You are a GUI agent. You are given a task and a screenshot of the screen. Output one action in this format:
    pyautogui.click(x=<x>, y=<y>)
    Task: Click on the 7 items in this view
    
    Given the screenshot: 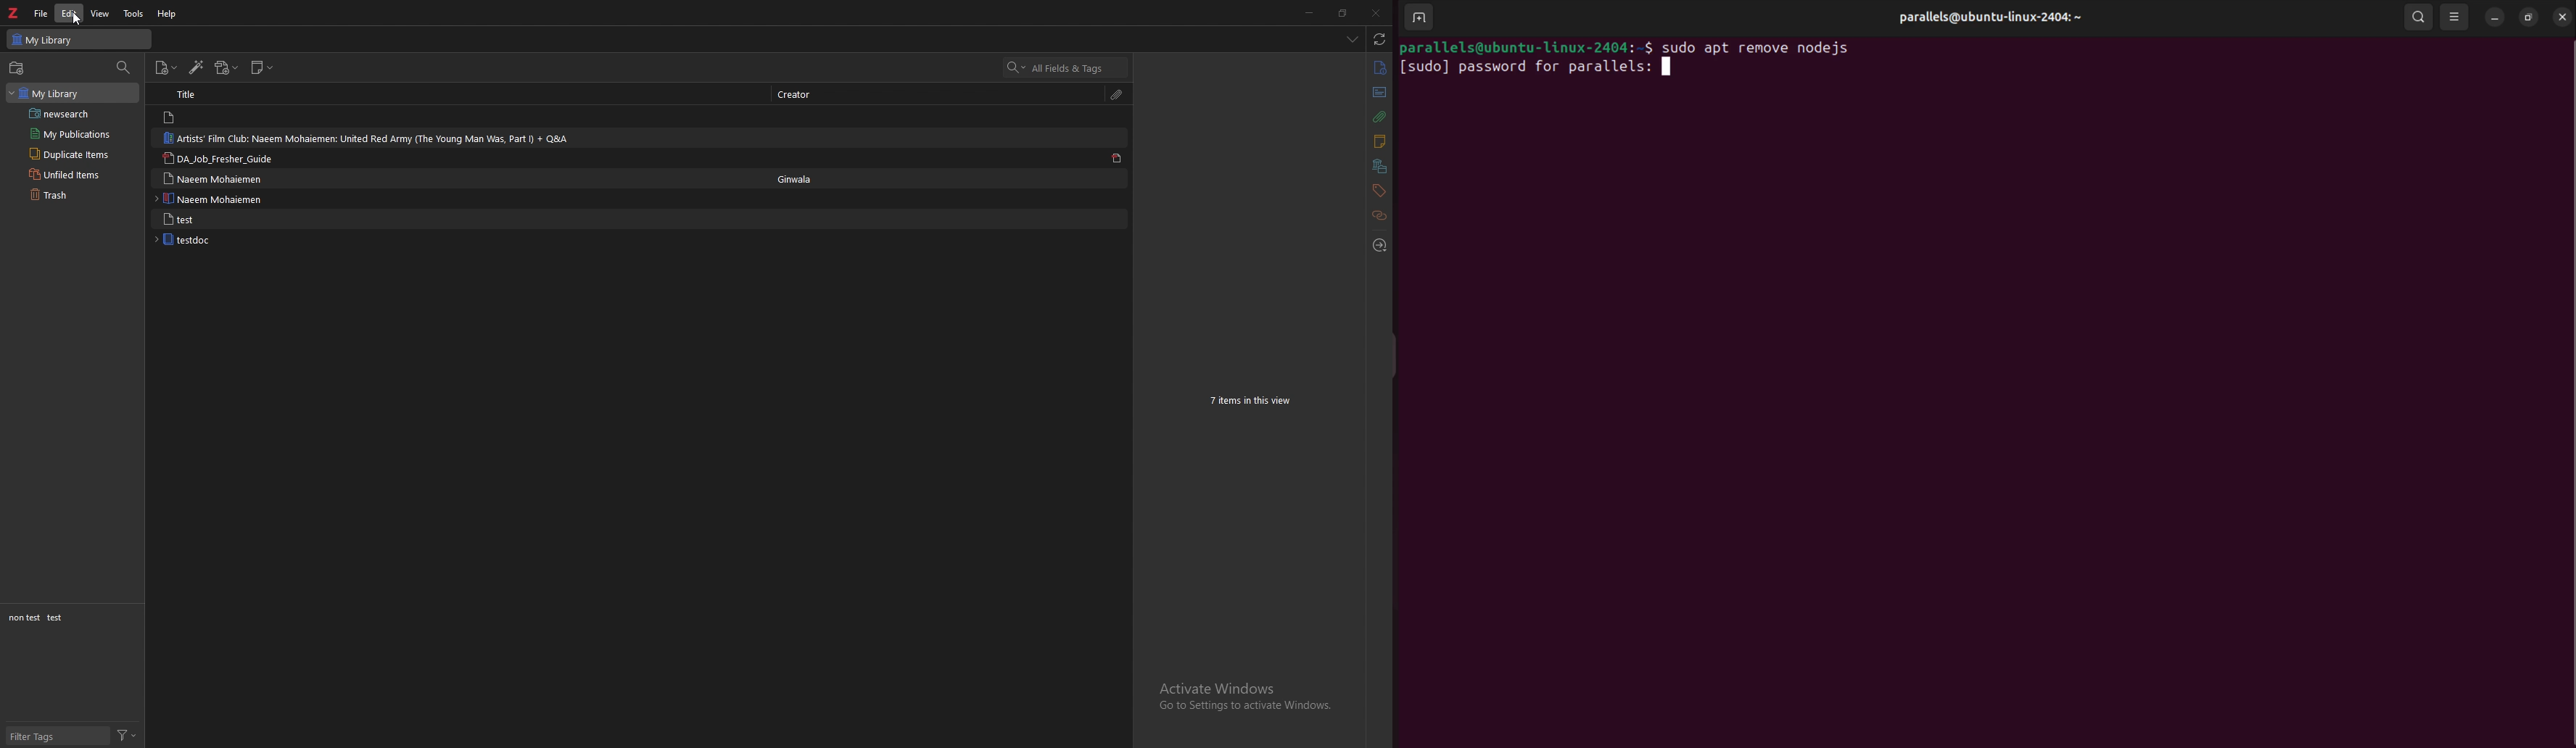 What is the action you would take?
    pyautogui.click(x=1256, y=401)
    